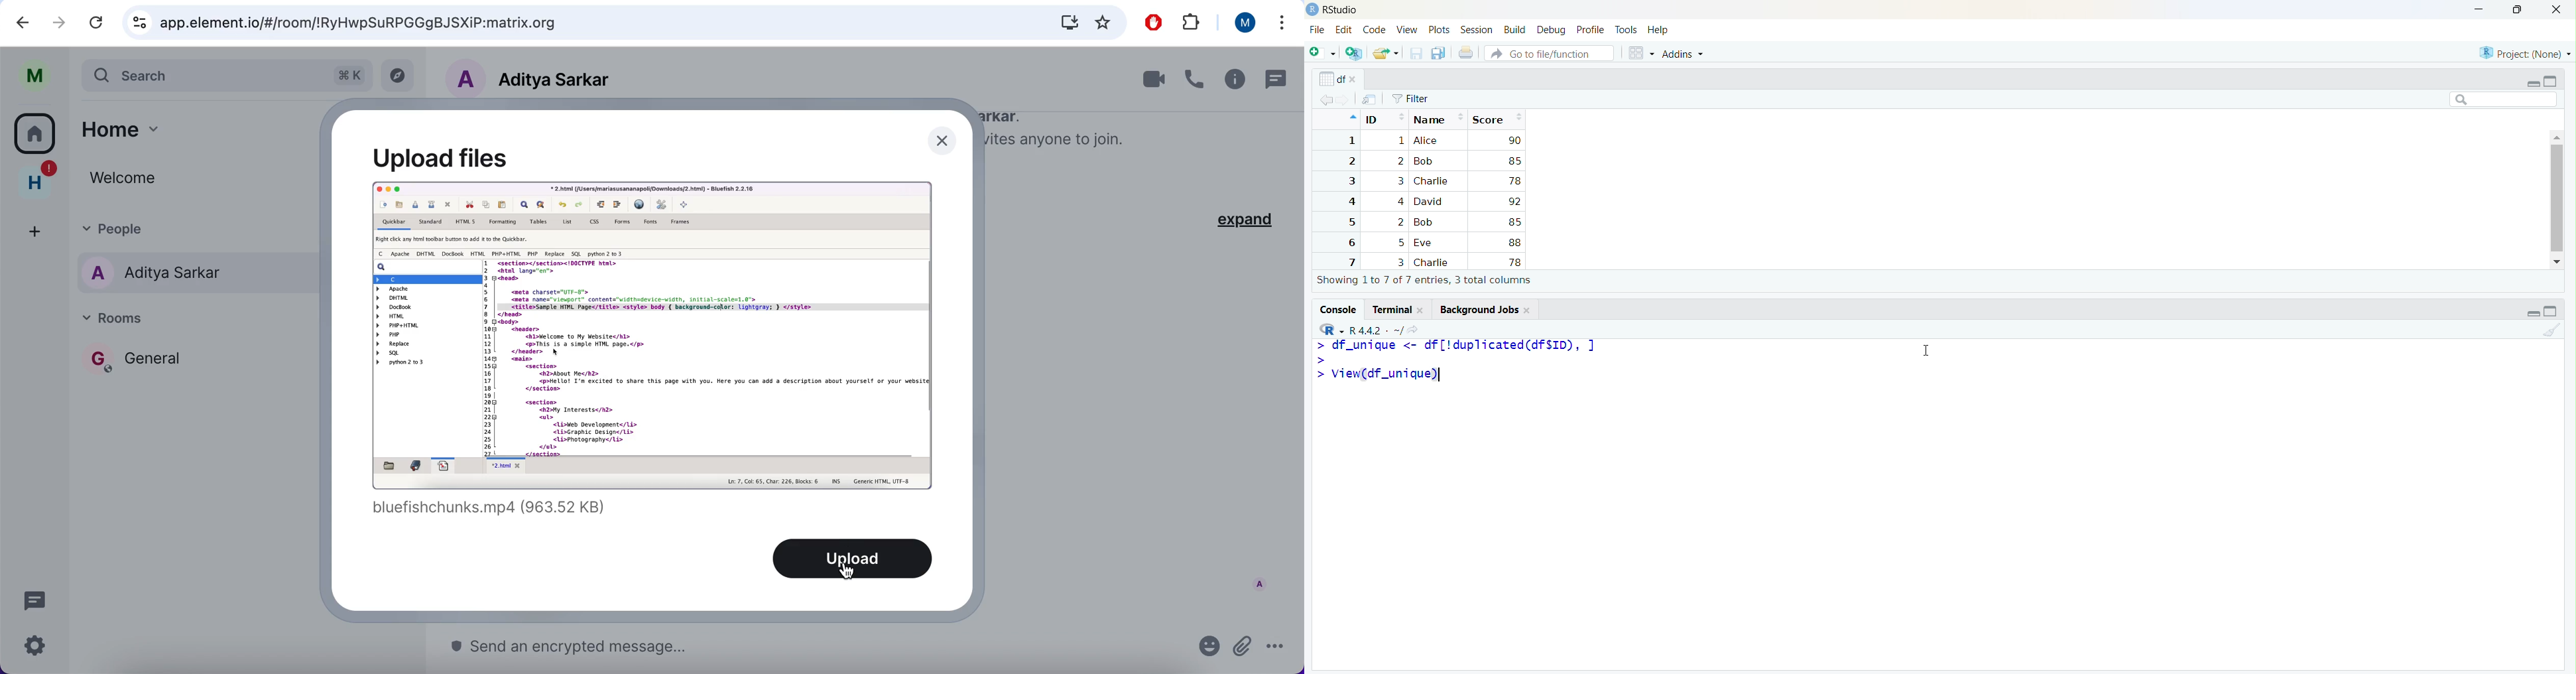 Image resolution: width=2576 pixels, height=700 pixels. What do you see at coordinates (2518, 10) in the screenshot?
I see `resize` at bounding box center [2518, 10].